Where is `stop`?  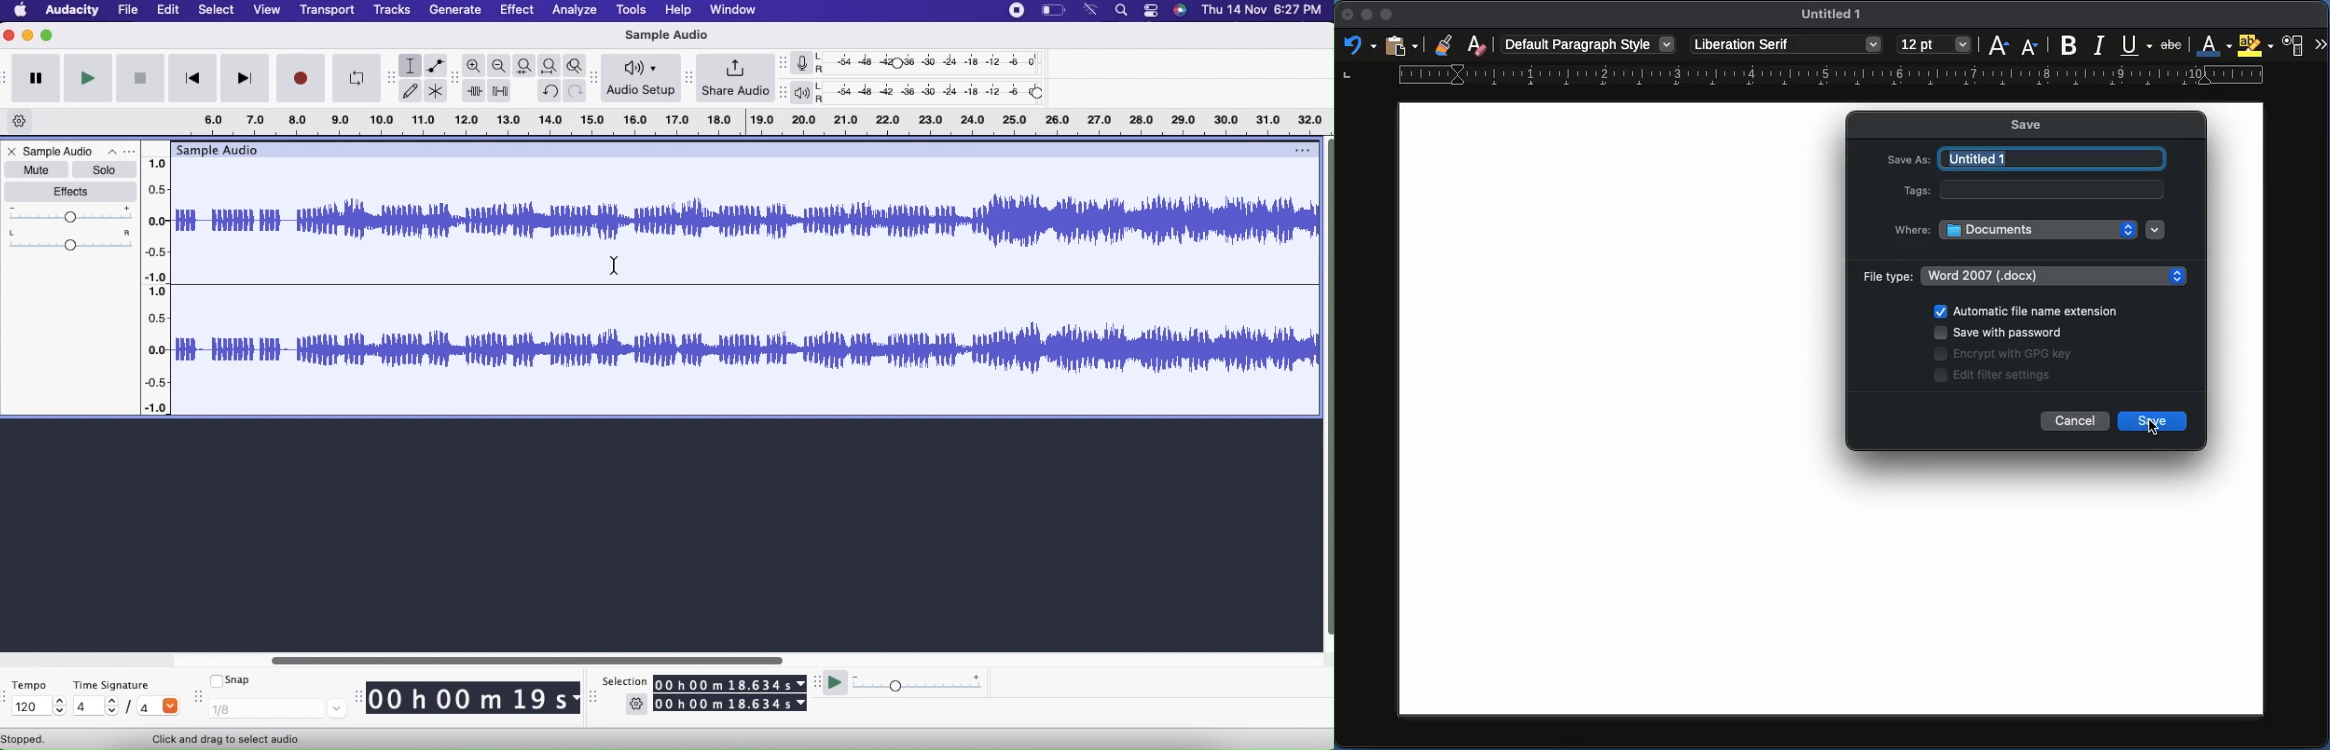
stop is located at coordinates (1017, 10).